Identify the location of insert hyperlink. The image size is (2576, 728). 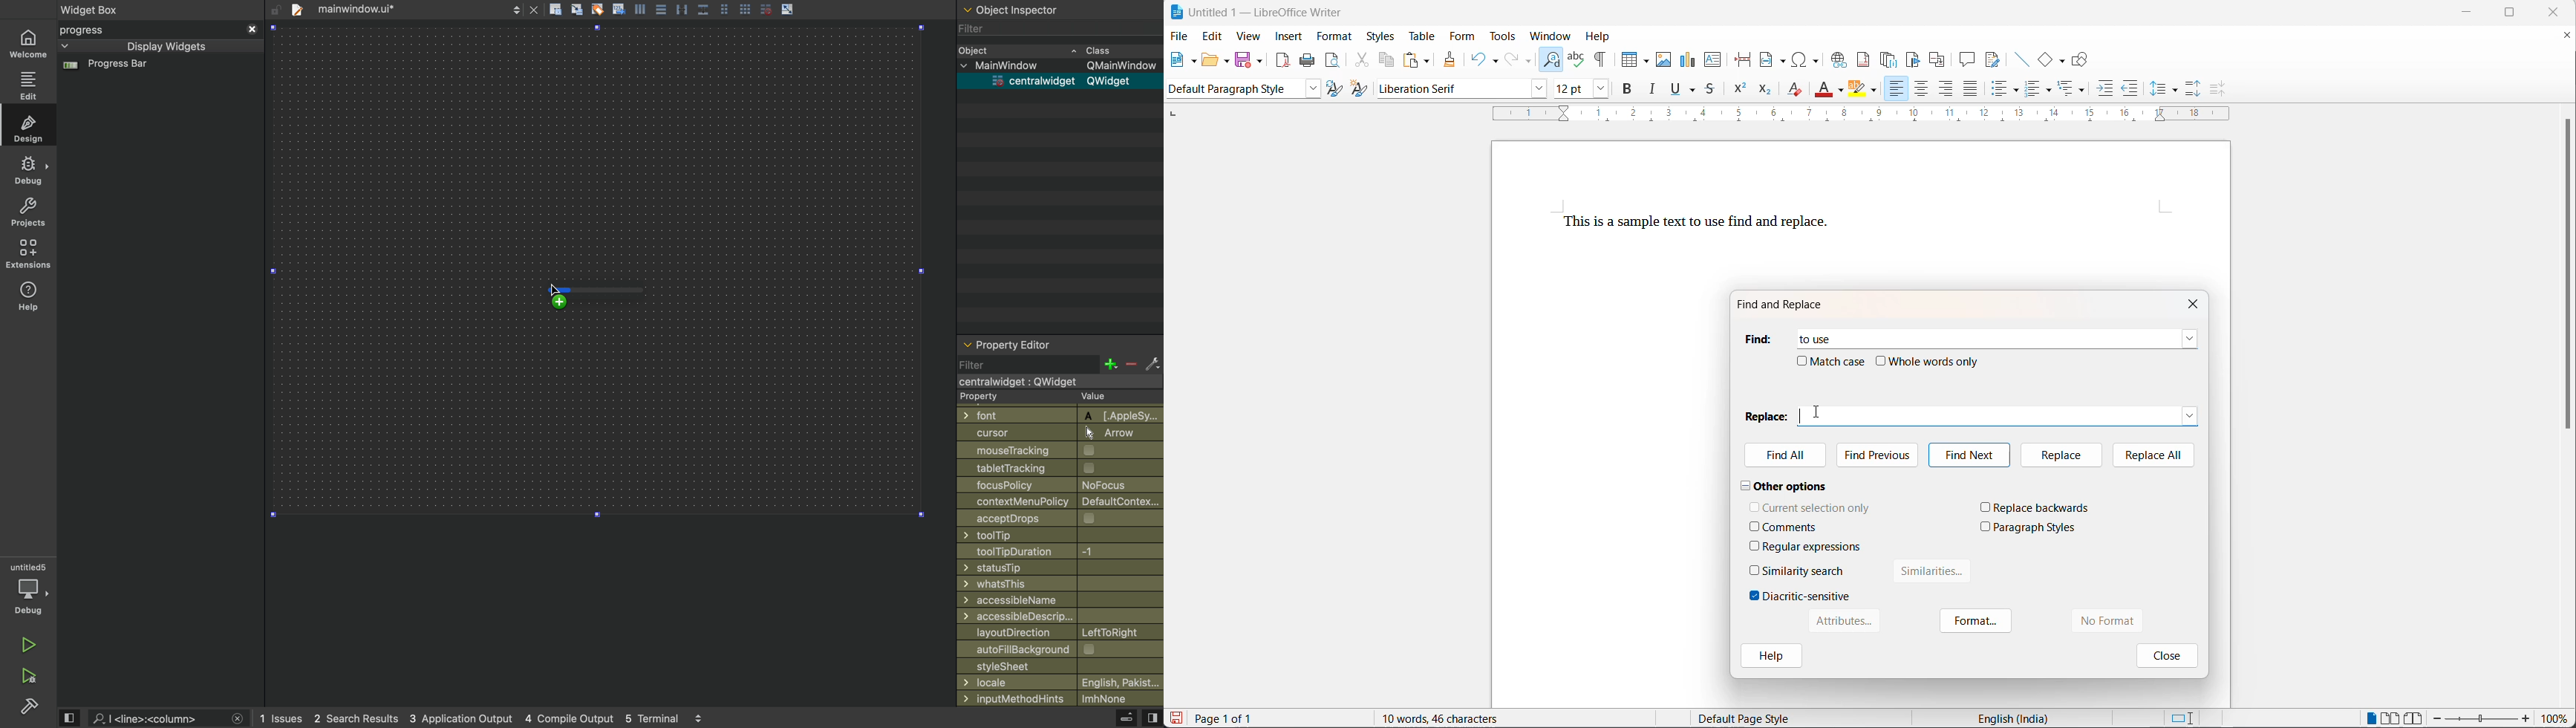
(1840, 59).